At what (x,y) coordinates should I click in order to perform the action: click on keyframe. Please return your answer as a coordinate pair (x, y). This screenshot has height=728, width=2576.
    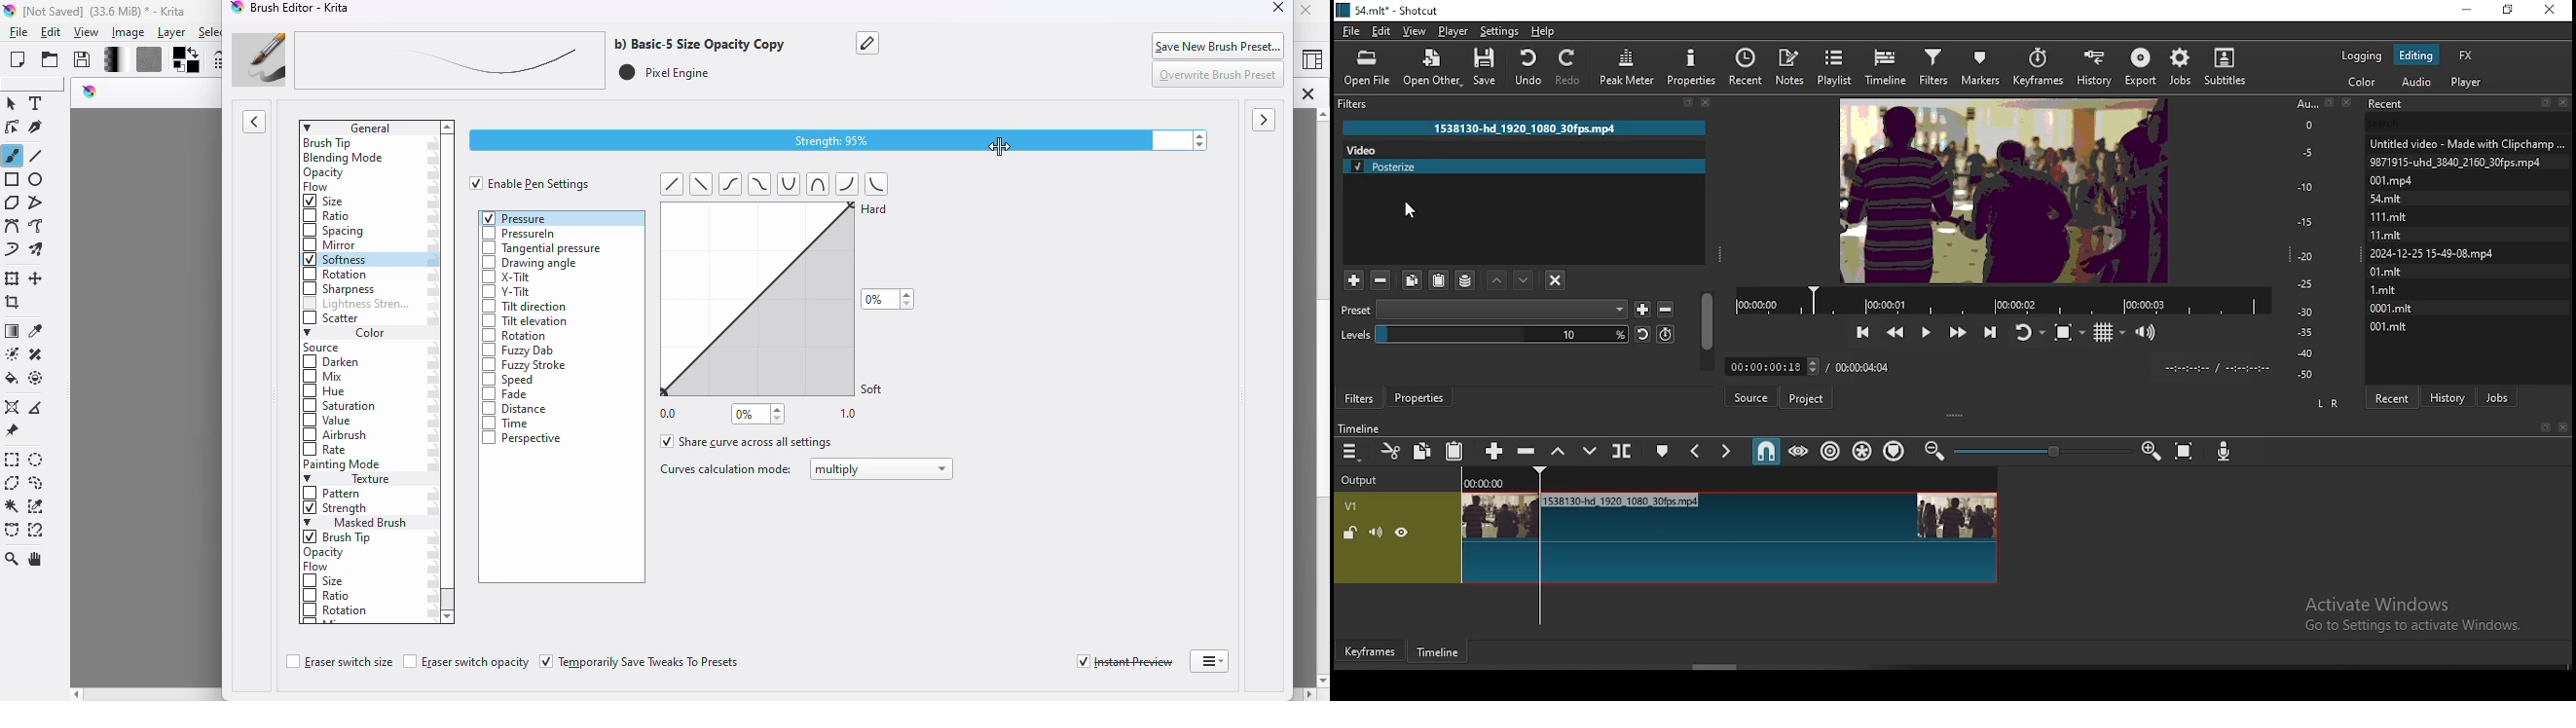
    Looking at the image, I should click on (1370, 652).